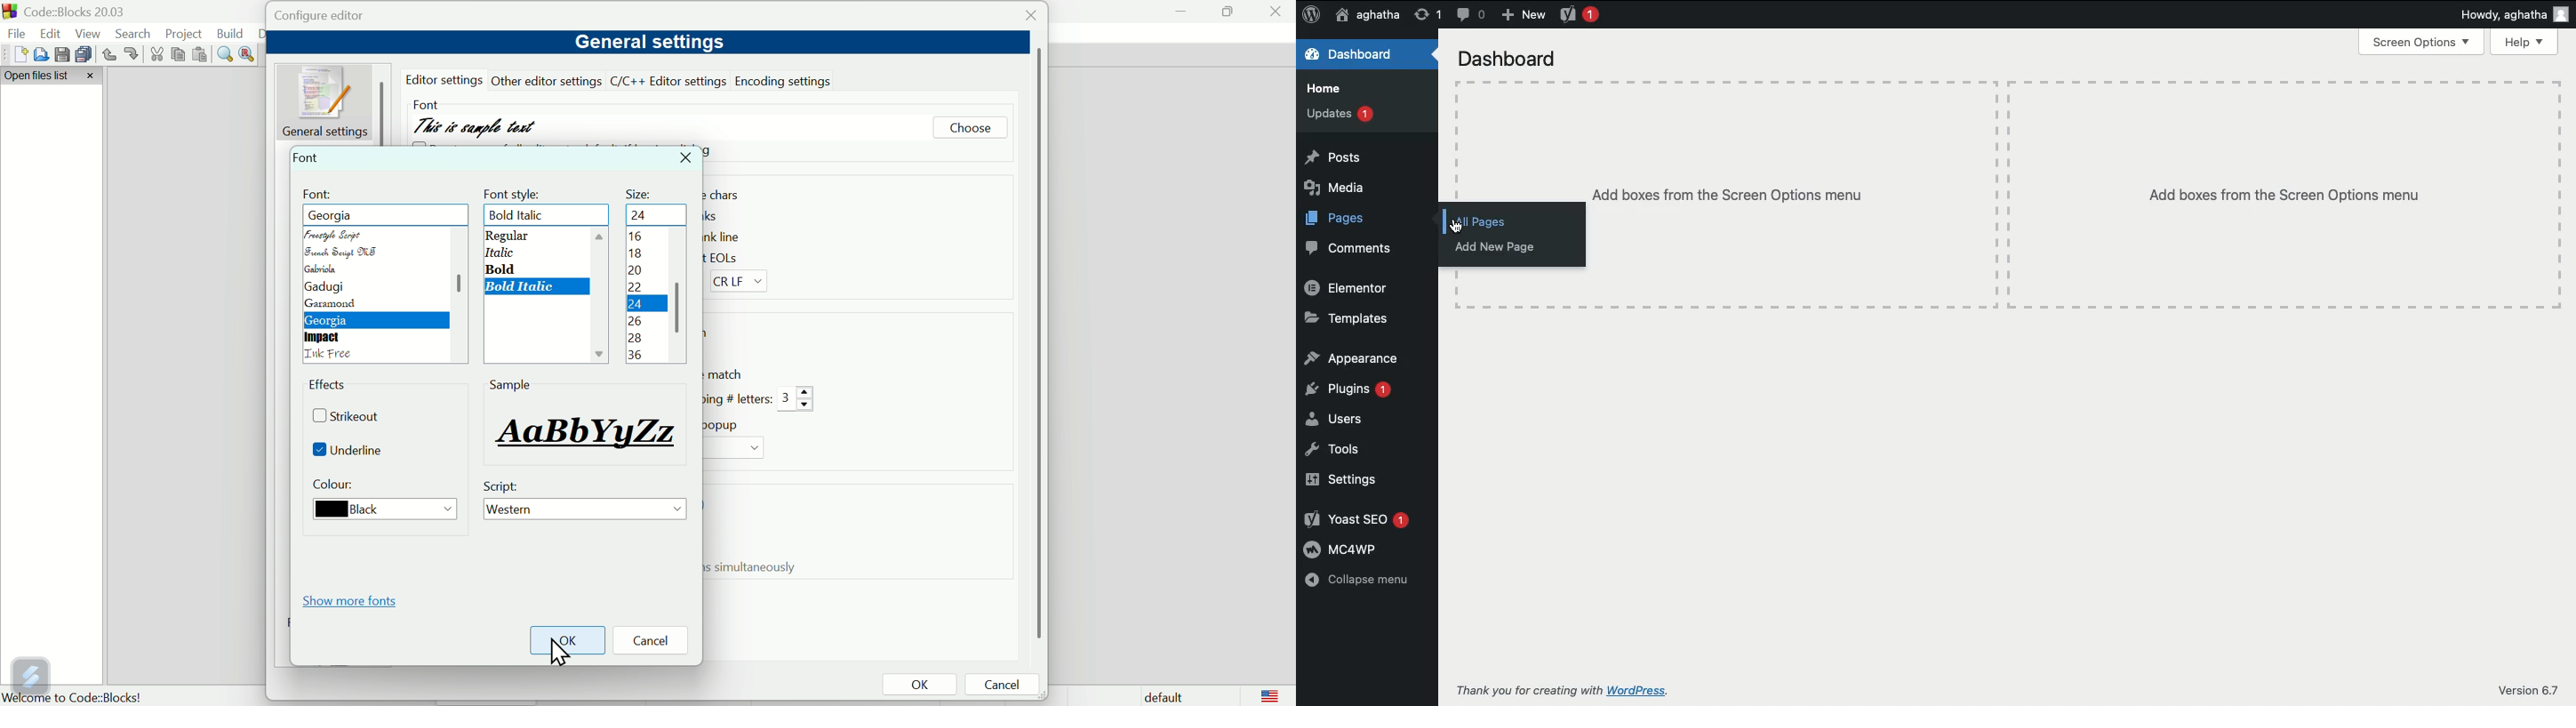 The height and width of the screenshot is (728, 2576). What do you see at coordinates (786, 80) in the screenshot?
I see `Encoding settings` at bounding box center [786, 80].